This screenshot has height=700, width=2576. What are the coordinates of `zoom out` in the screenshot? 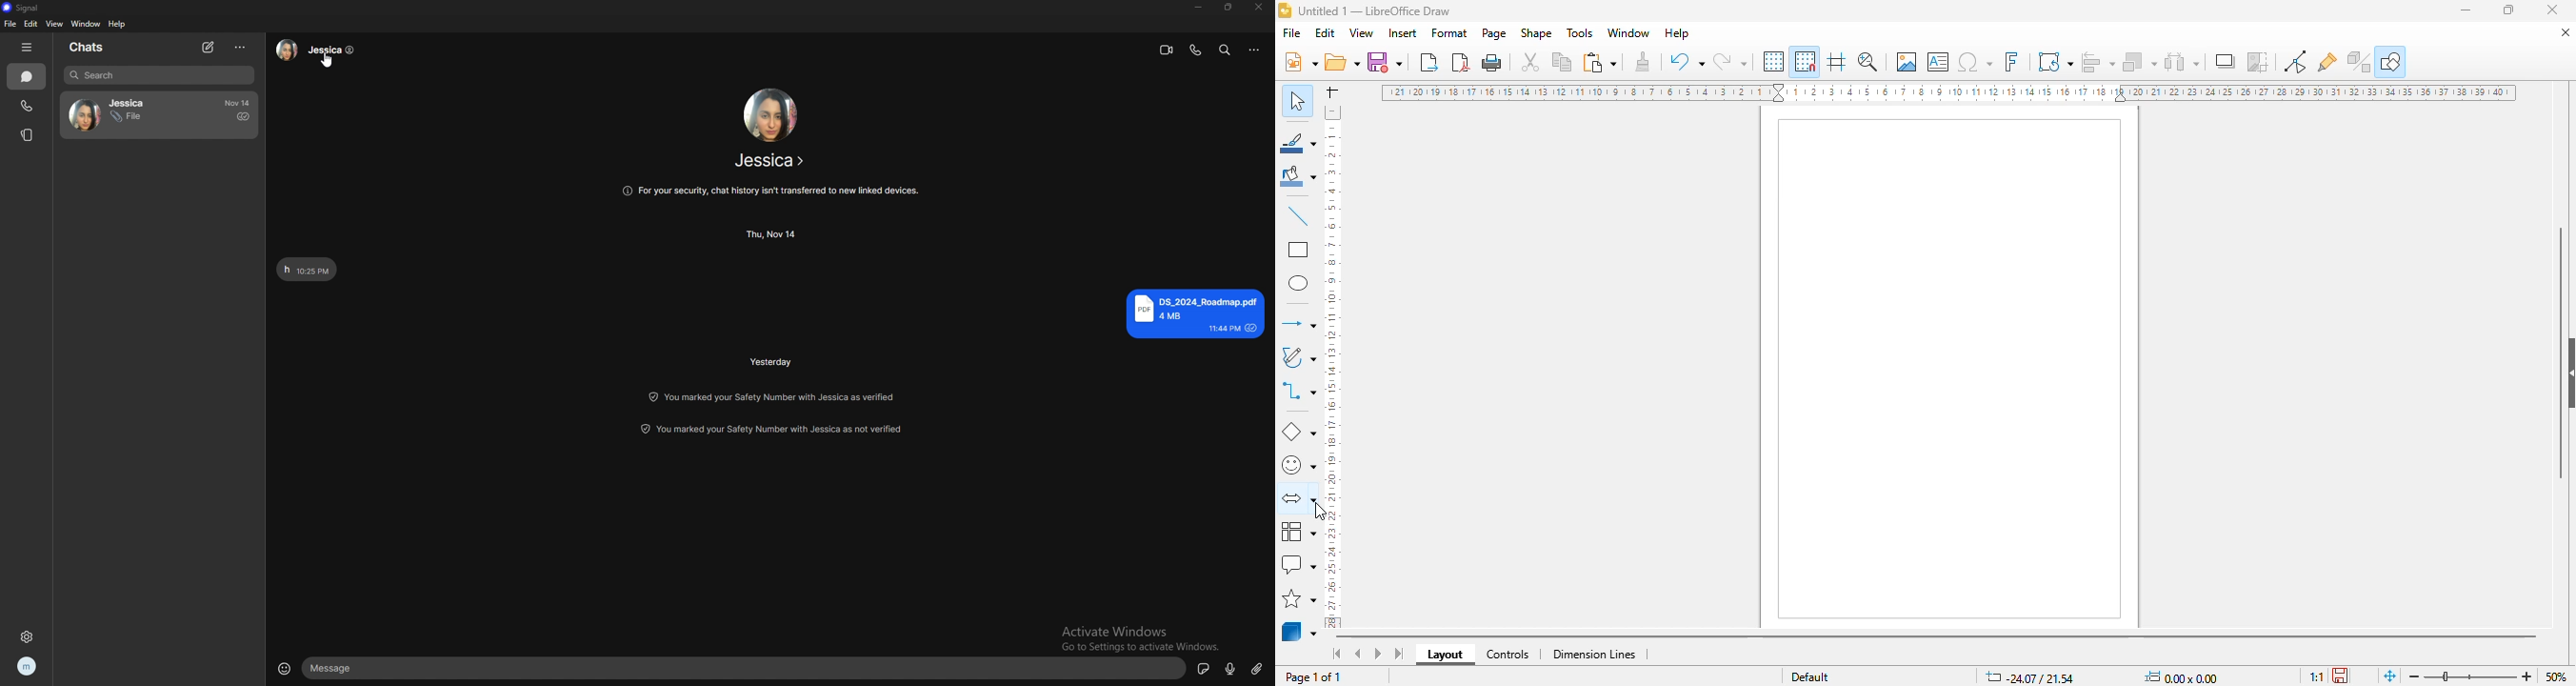 It's located at (2415, 676).